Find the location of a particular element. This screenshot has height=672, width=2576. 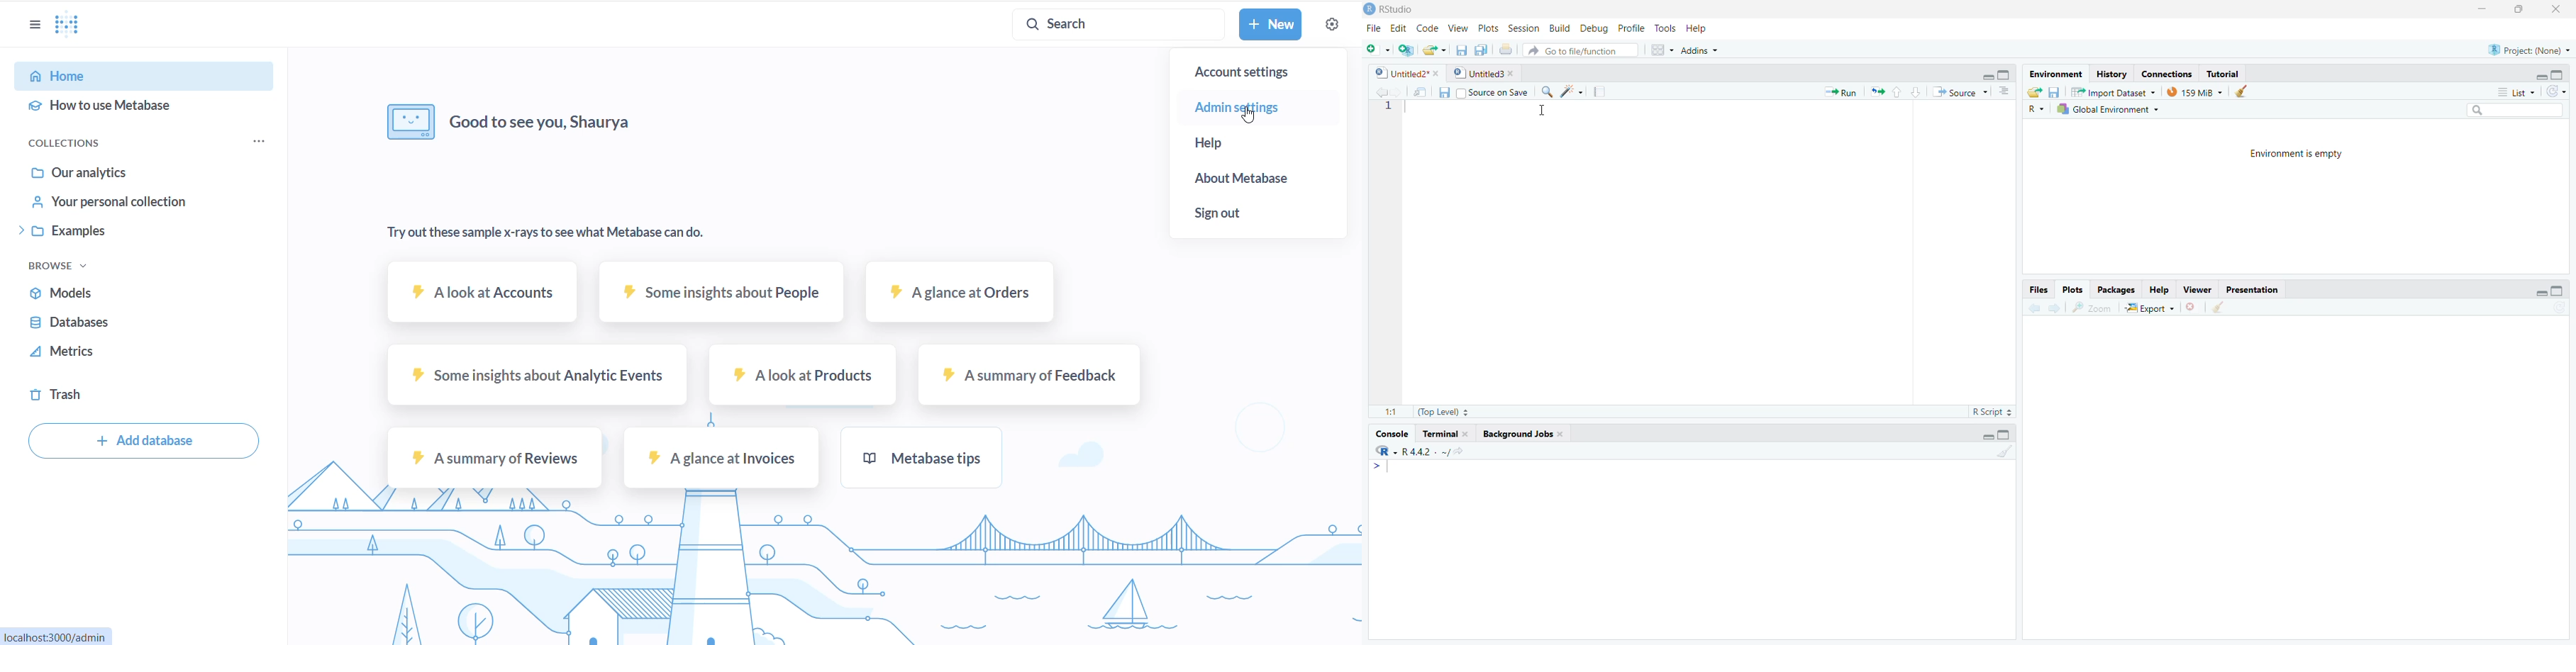

Restore Down is located at coordinates (2525, 9).